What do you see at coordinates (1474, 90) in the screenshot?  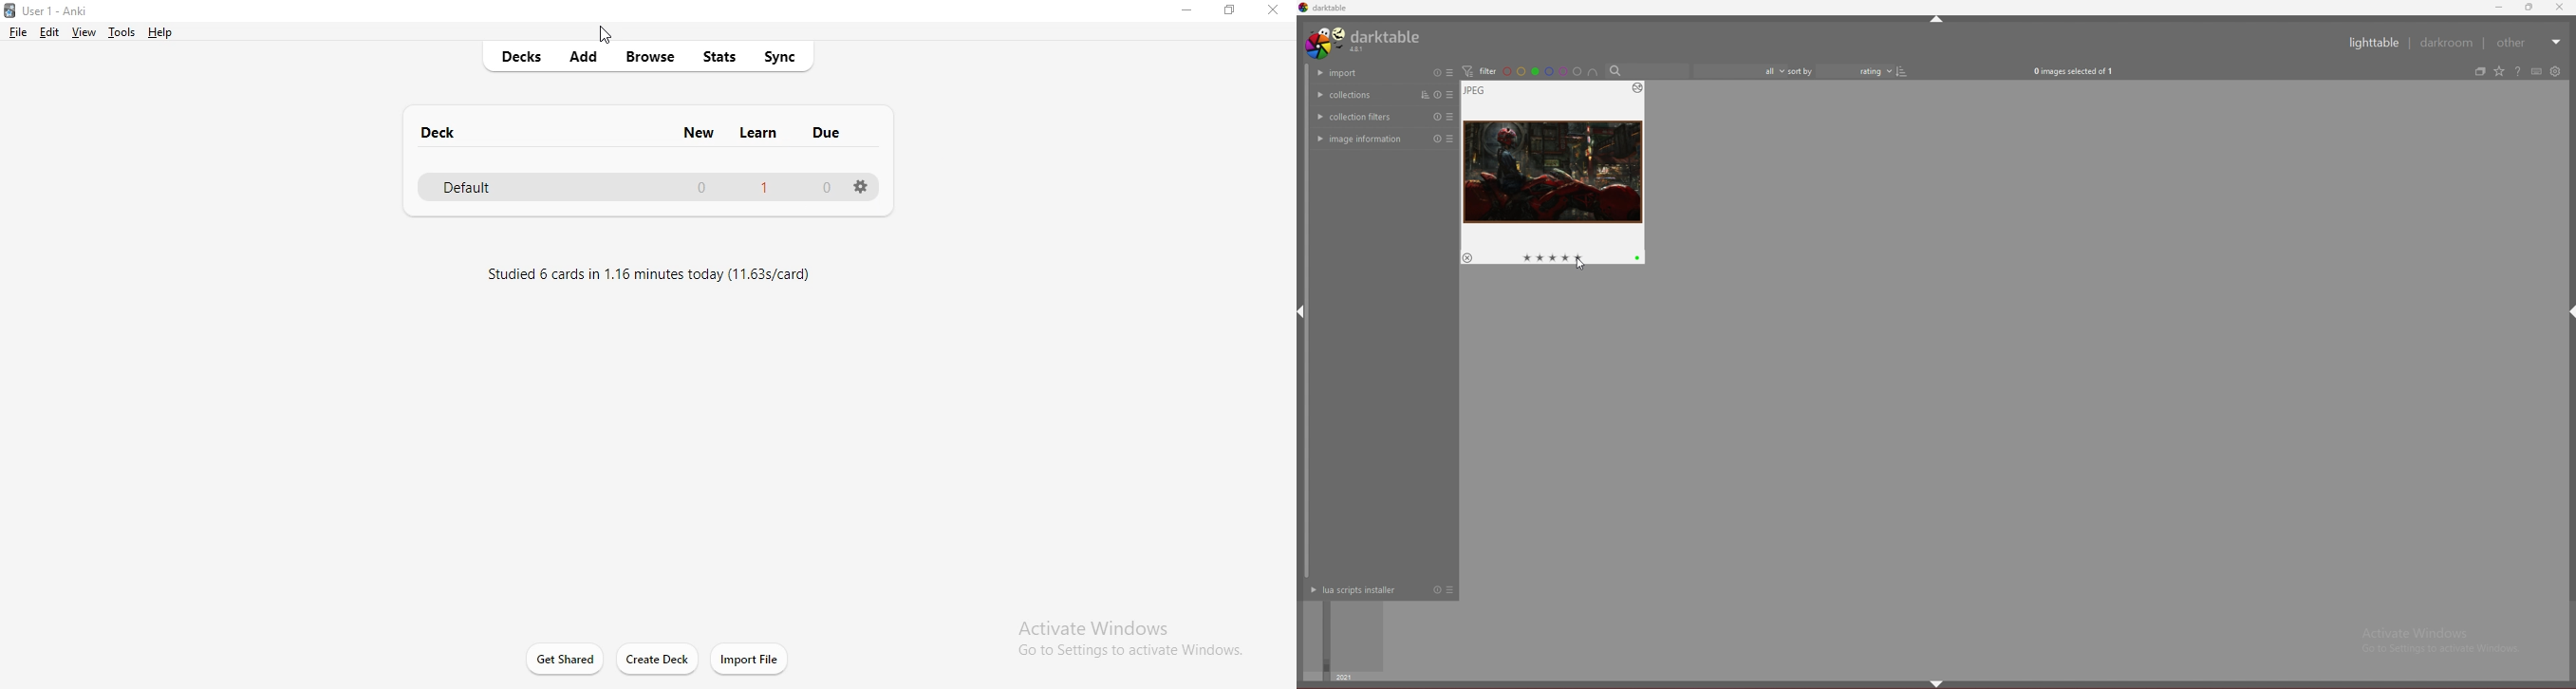 I see `image type` at bounding box center [1474, 90].